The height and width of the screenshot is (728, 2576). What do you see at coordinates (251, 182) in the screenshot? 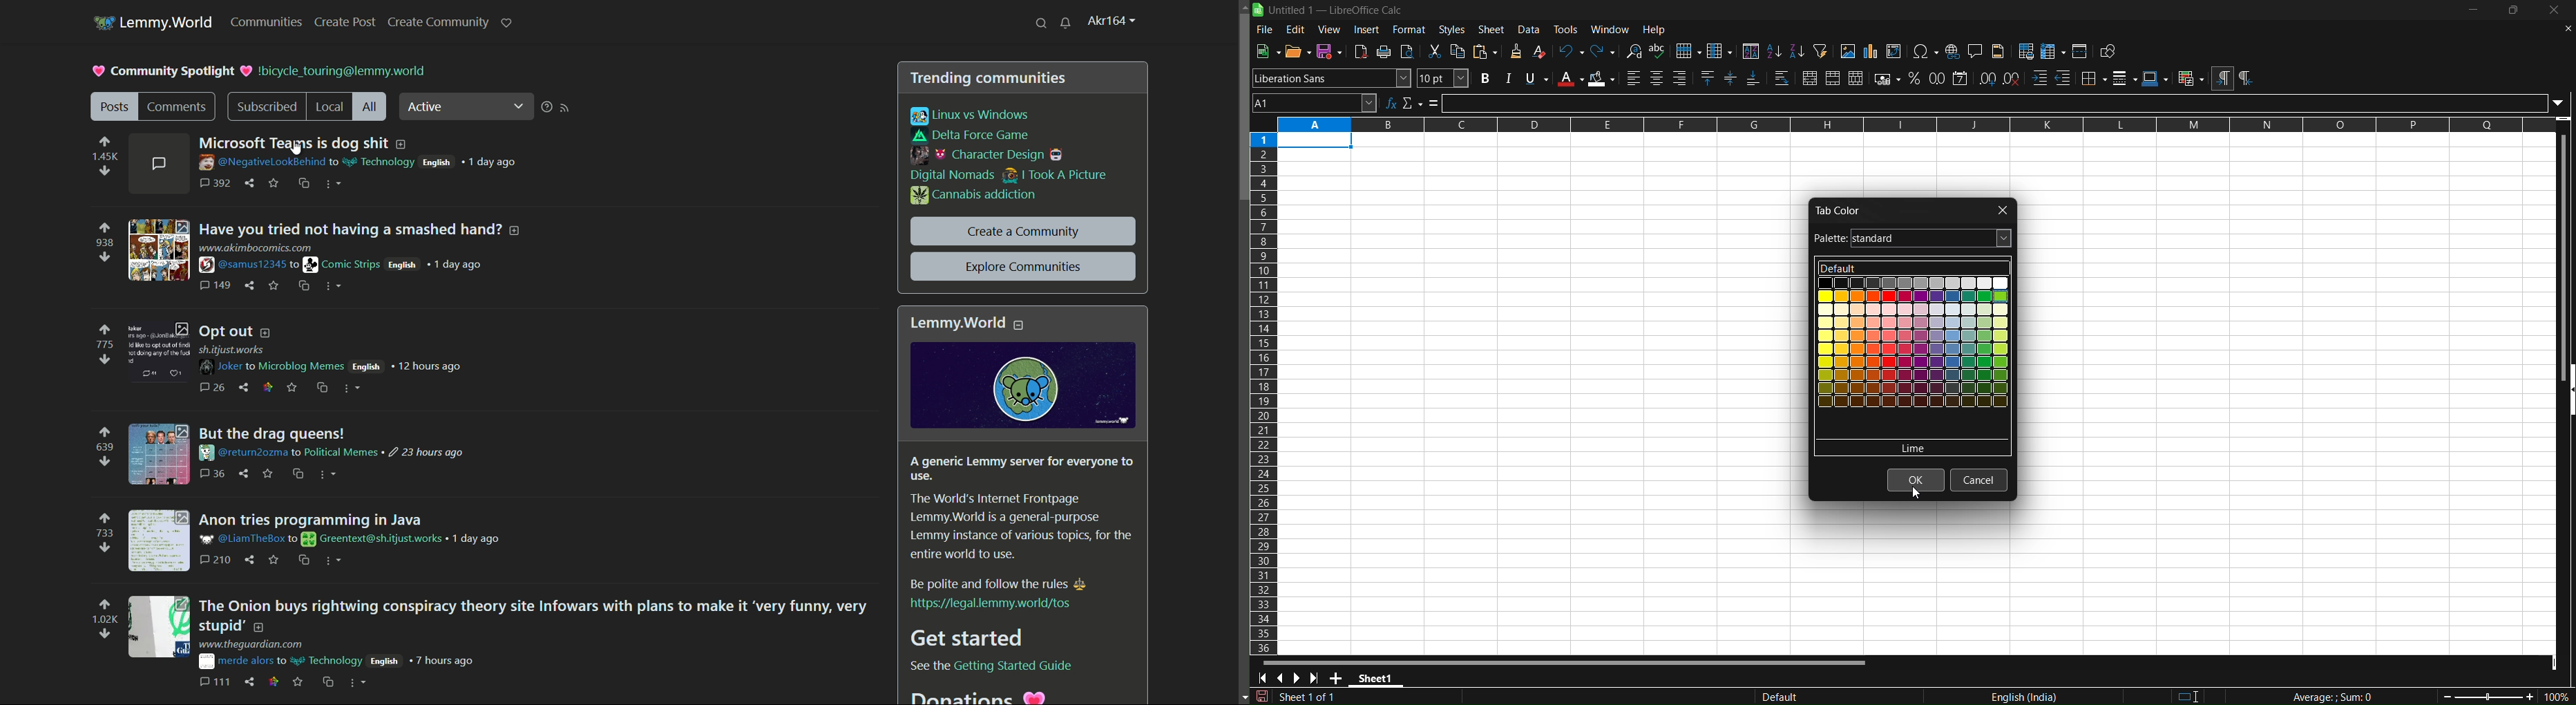
I see `share` at bounding box center [251, 182].